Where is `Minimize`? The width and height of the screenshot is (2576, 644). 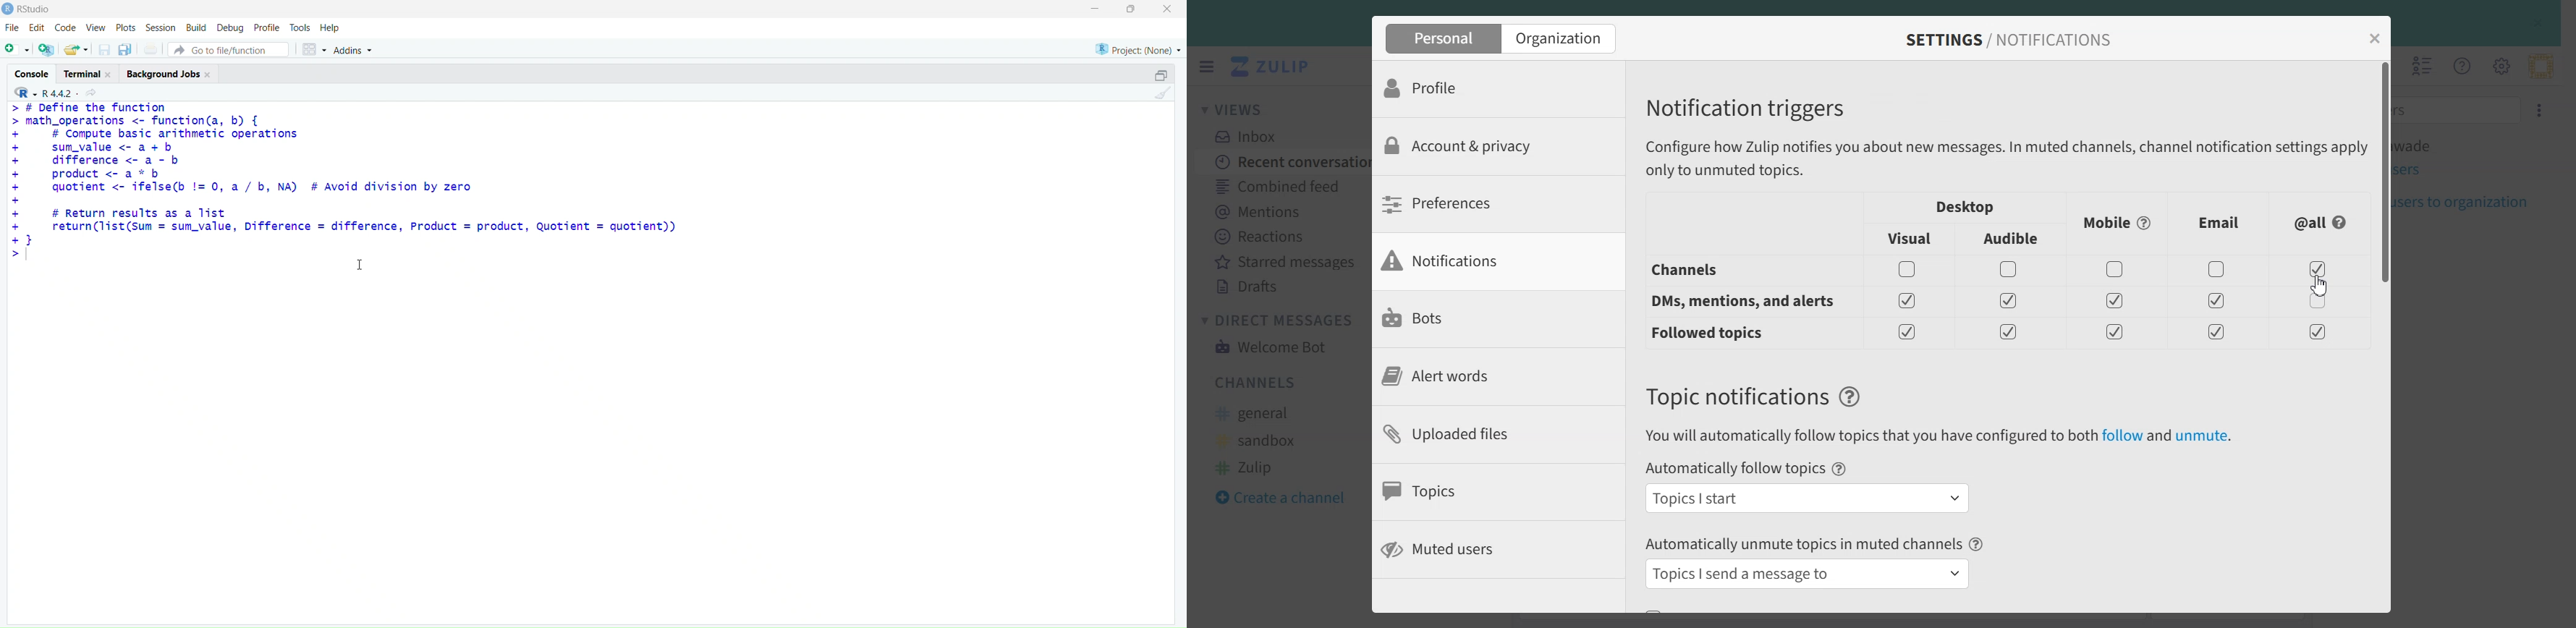 Minimize is located at coordinates (1096, 7).